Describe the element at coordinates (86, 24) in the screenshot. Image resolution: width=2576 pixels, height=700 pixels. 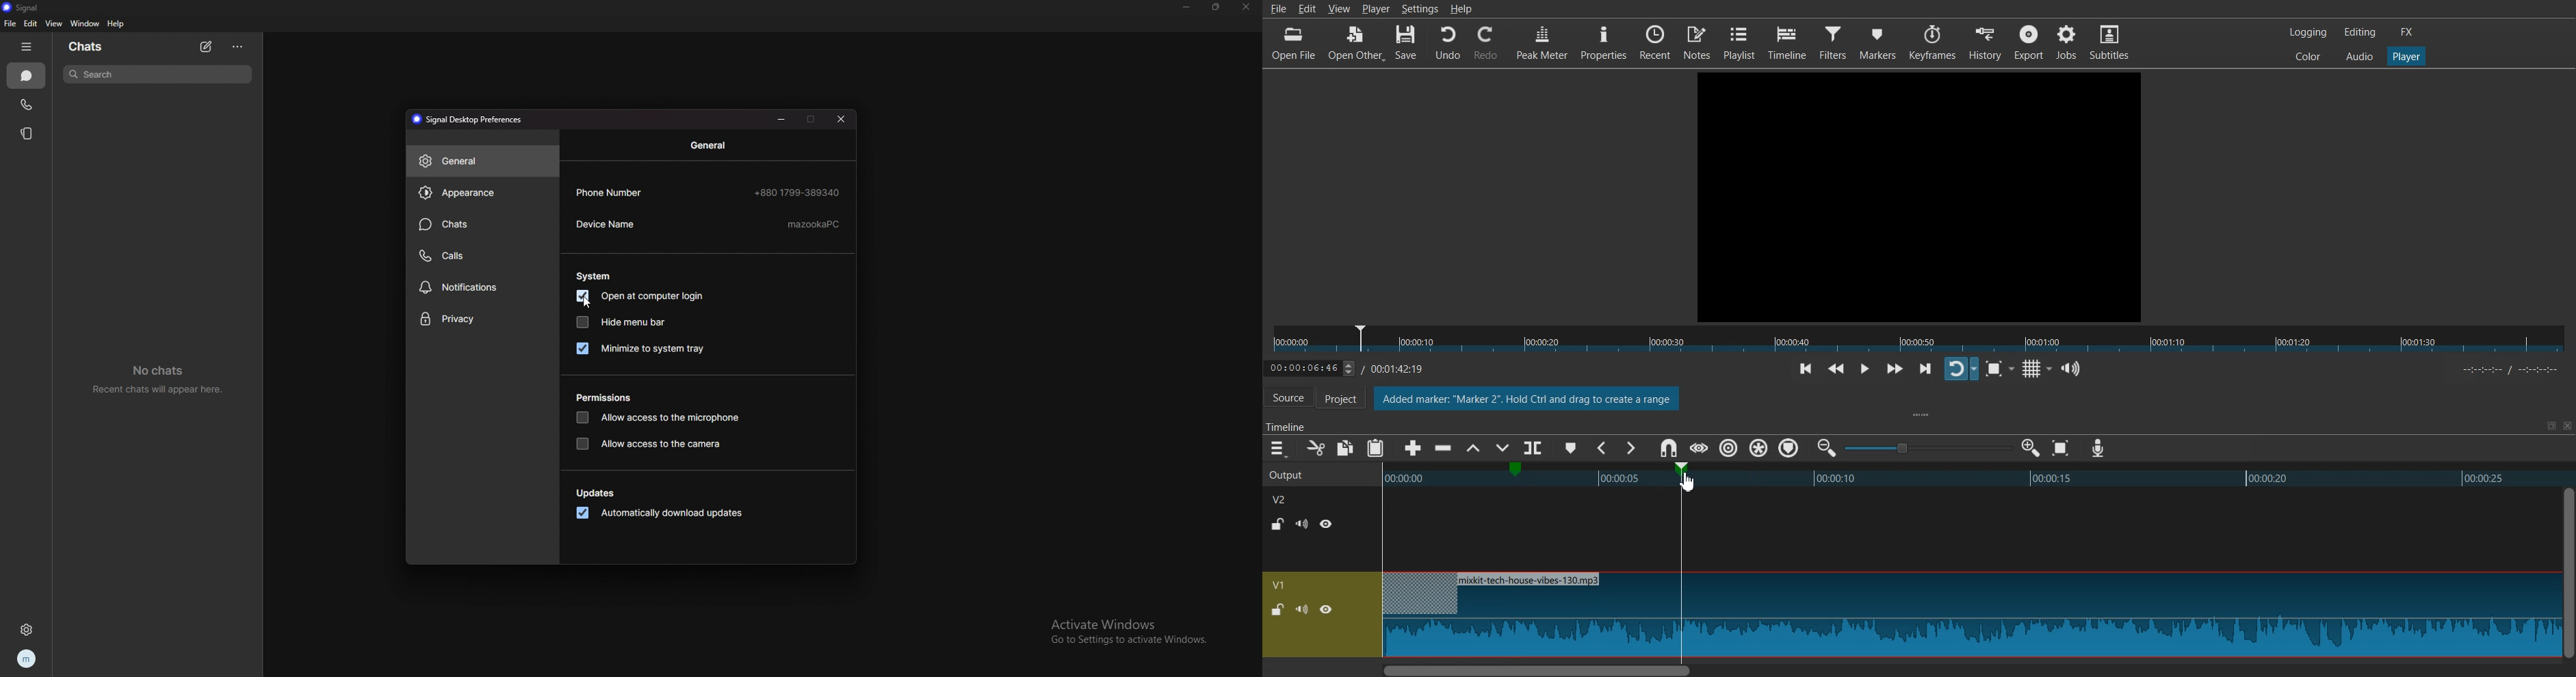
I see `window` at that location.